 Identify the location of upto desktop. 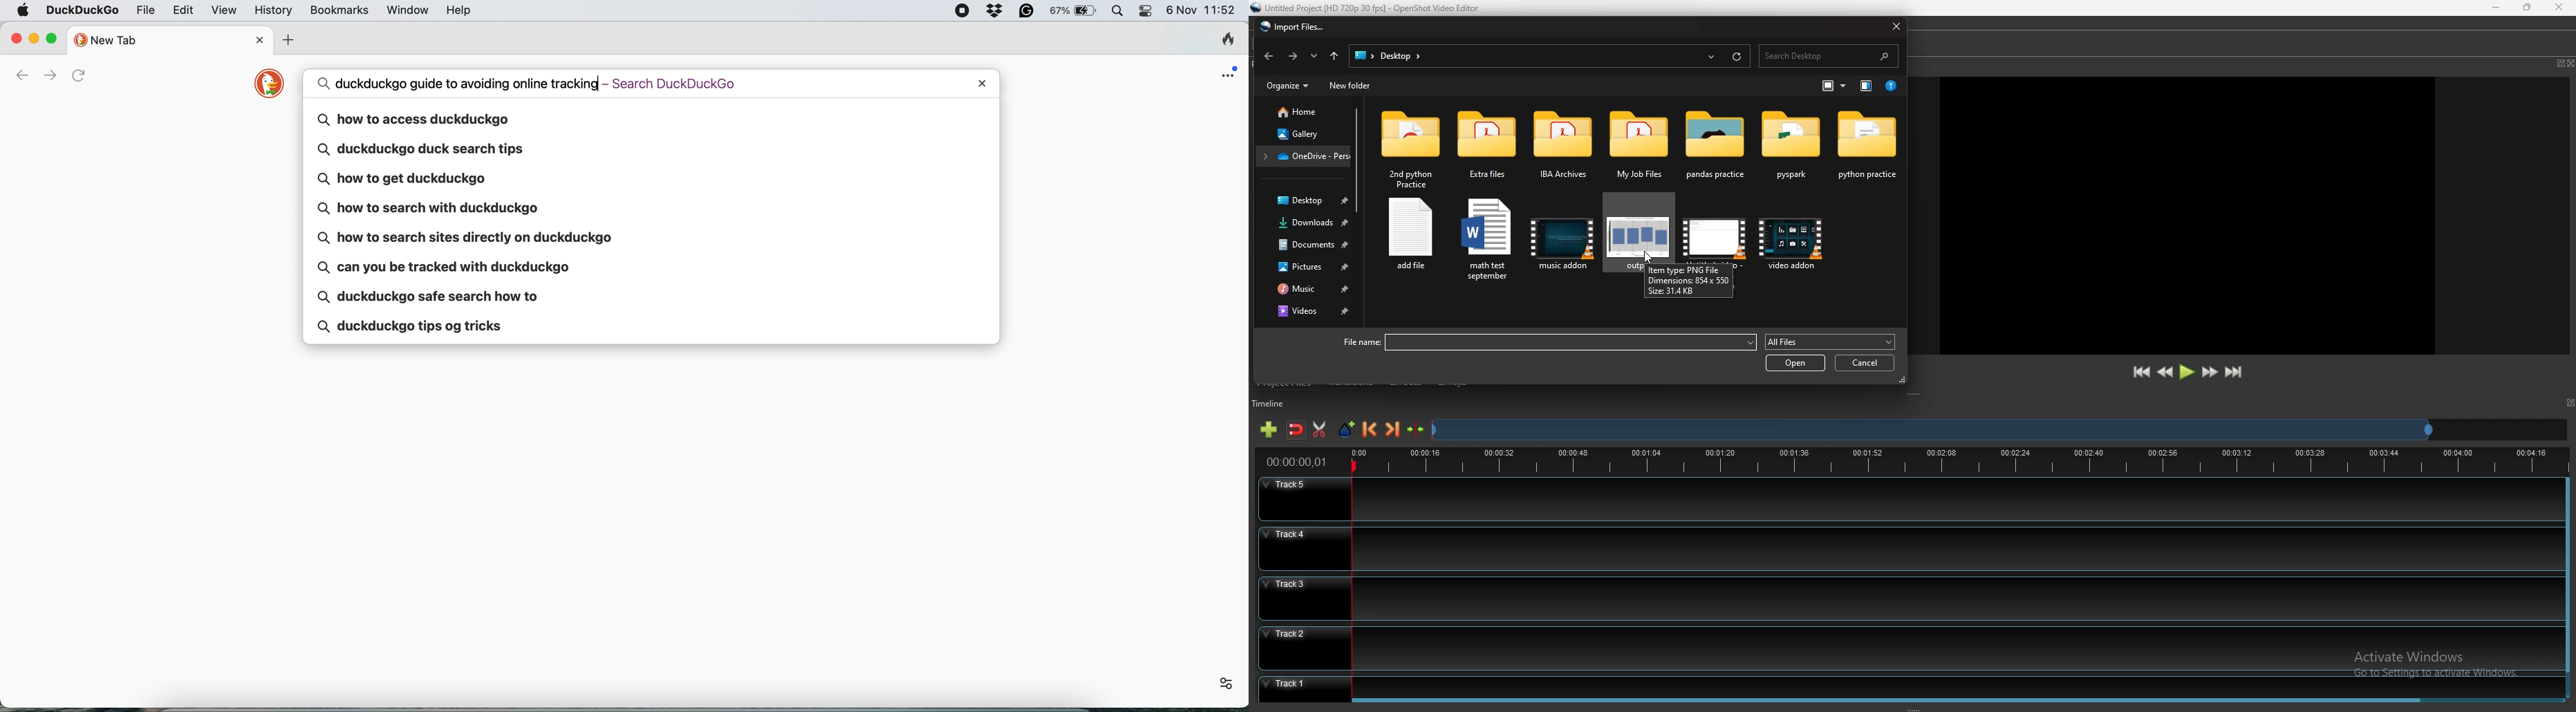
(1335, 57).